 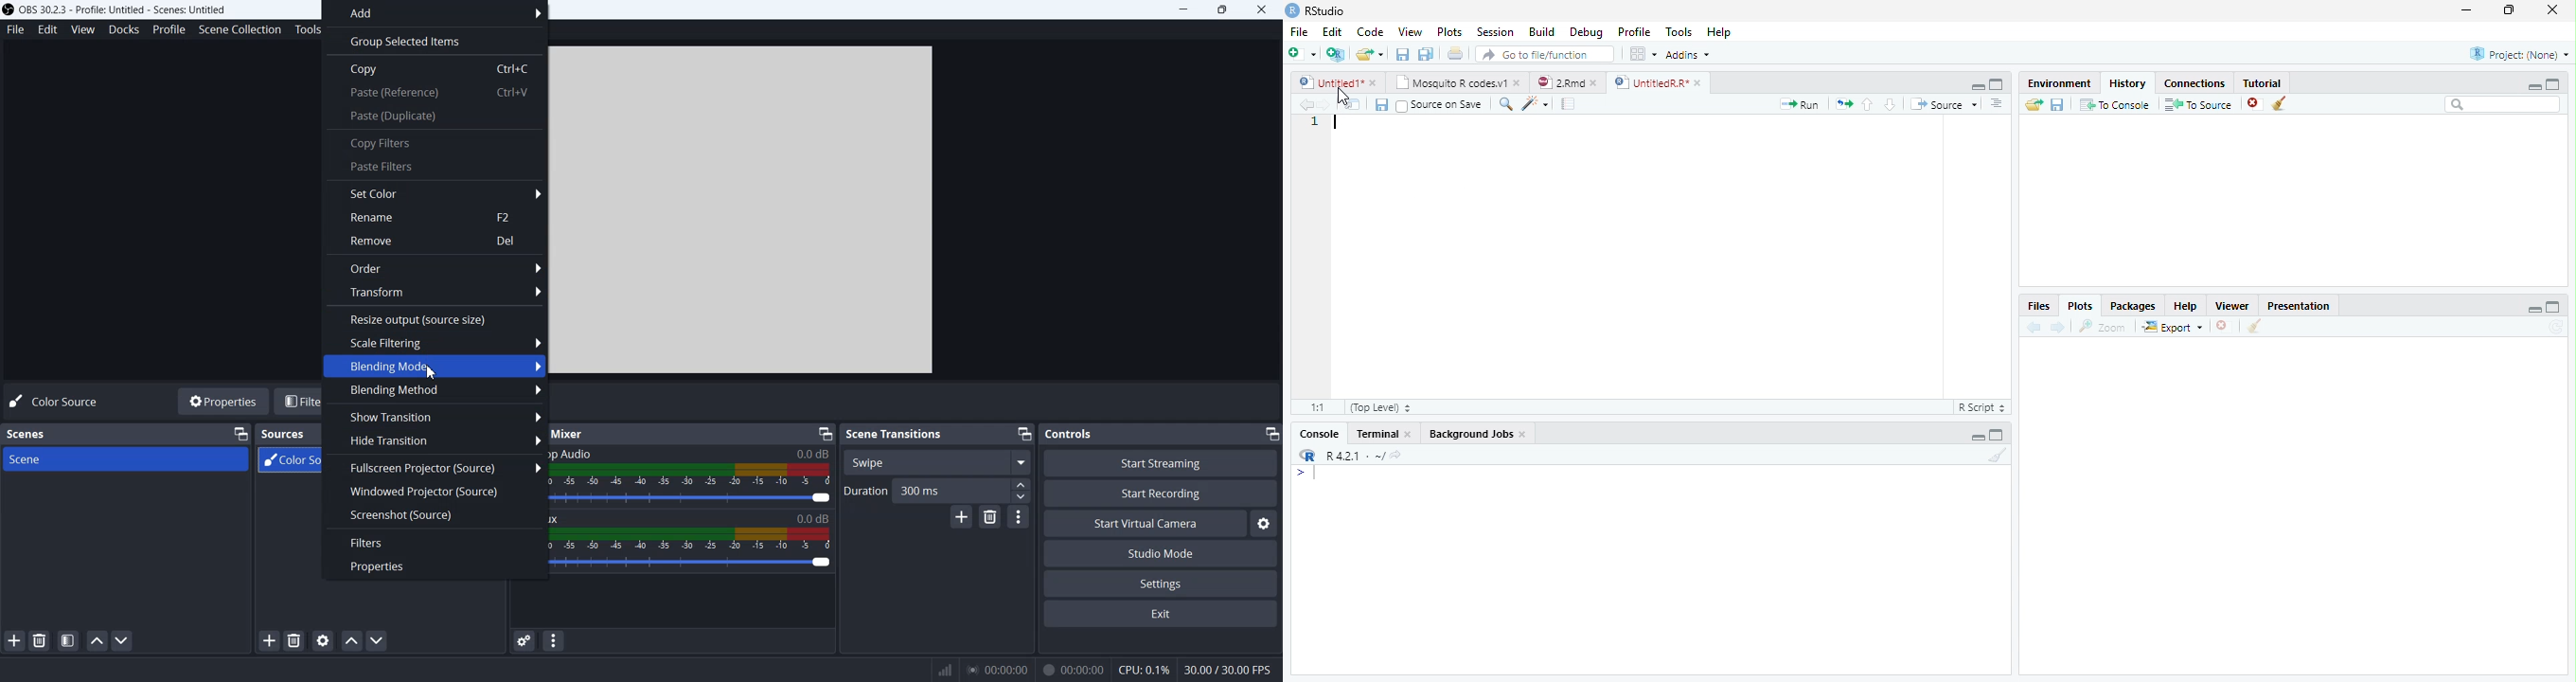 I want to click on To Console, so click(x=2116, y=104).